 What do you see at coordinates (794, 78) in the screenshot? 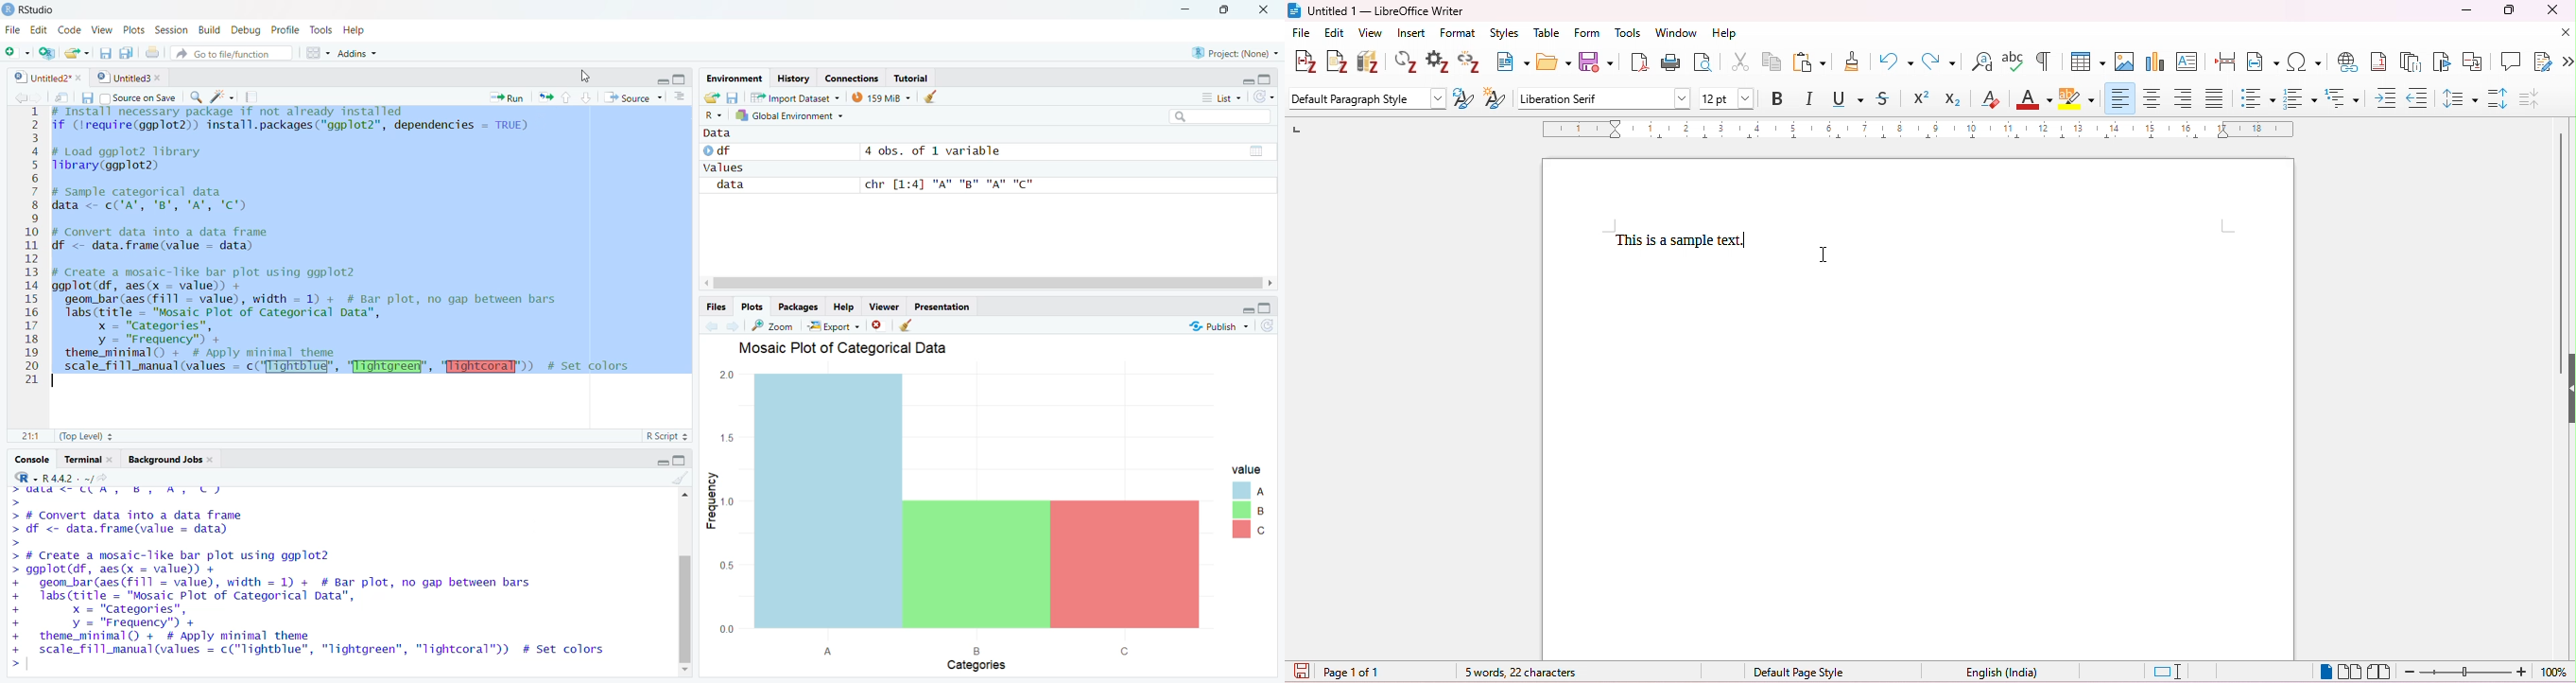
I see `History` at bounding box center [794, 78].